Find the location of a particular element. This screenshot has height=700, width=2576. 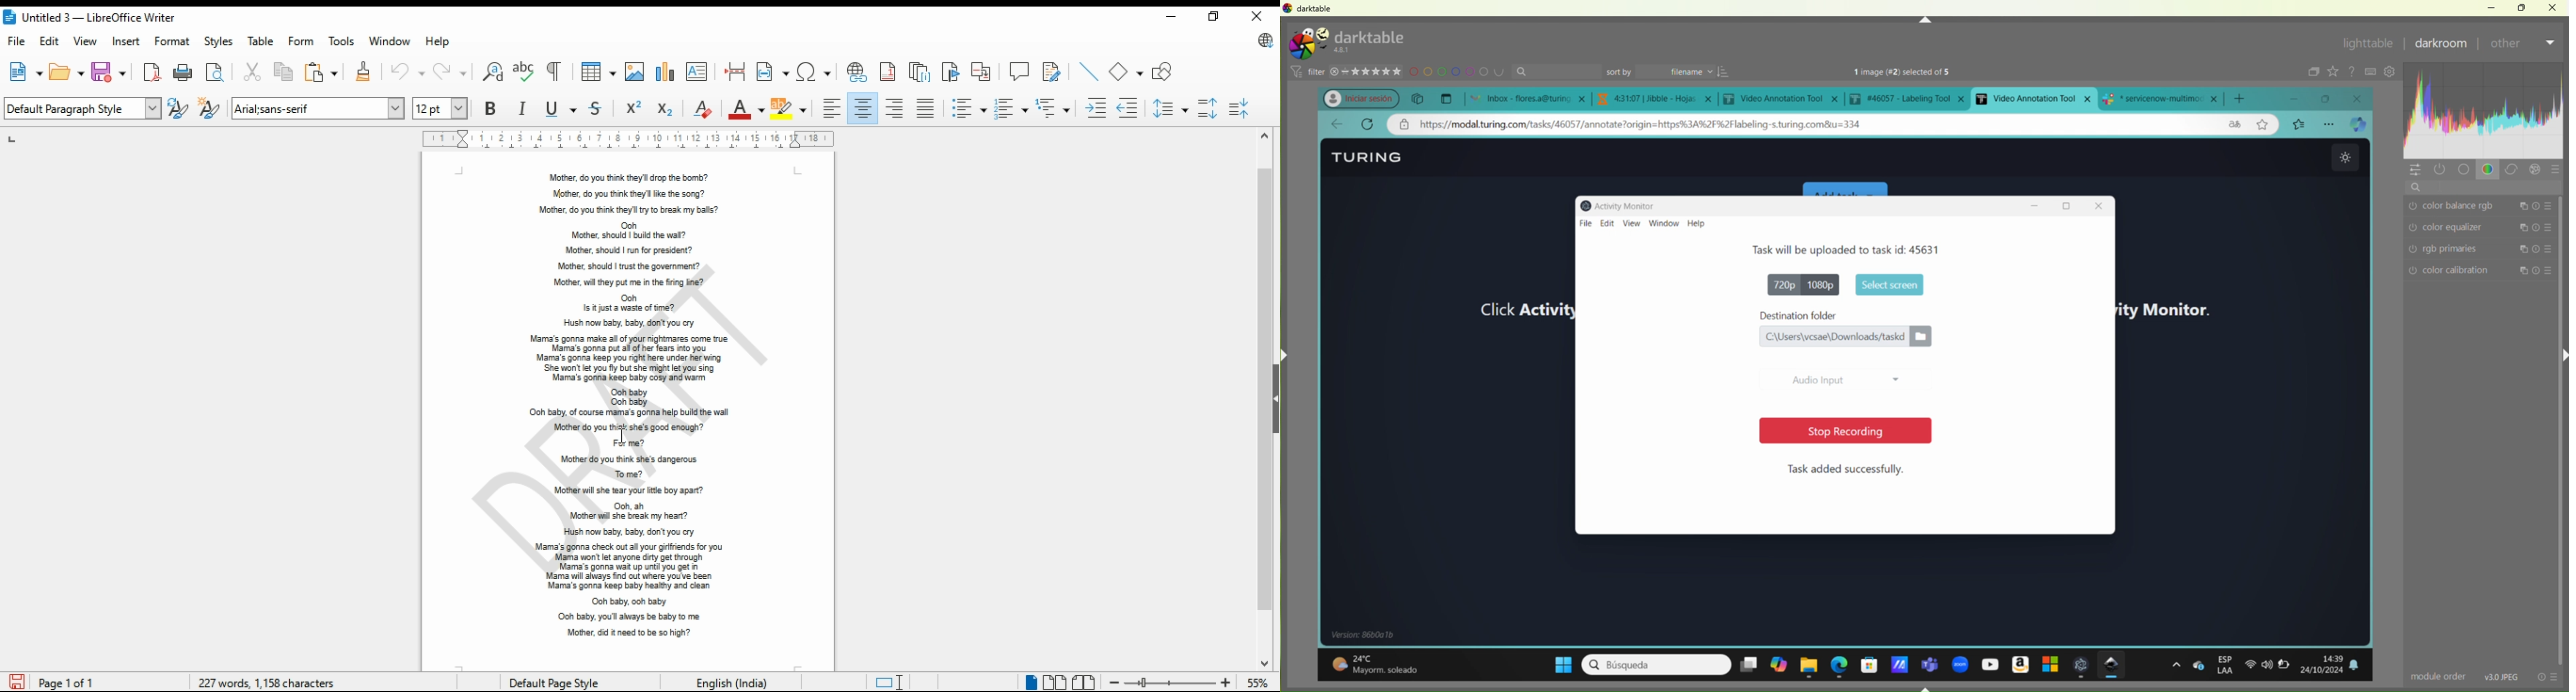

table is located at coordinates (263, 41).